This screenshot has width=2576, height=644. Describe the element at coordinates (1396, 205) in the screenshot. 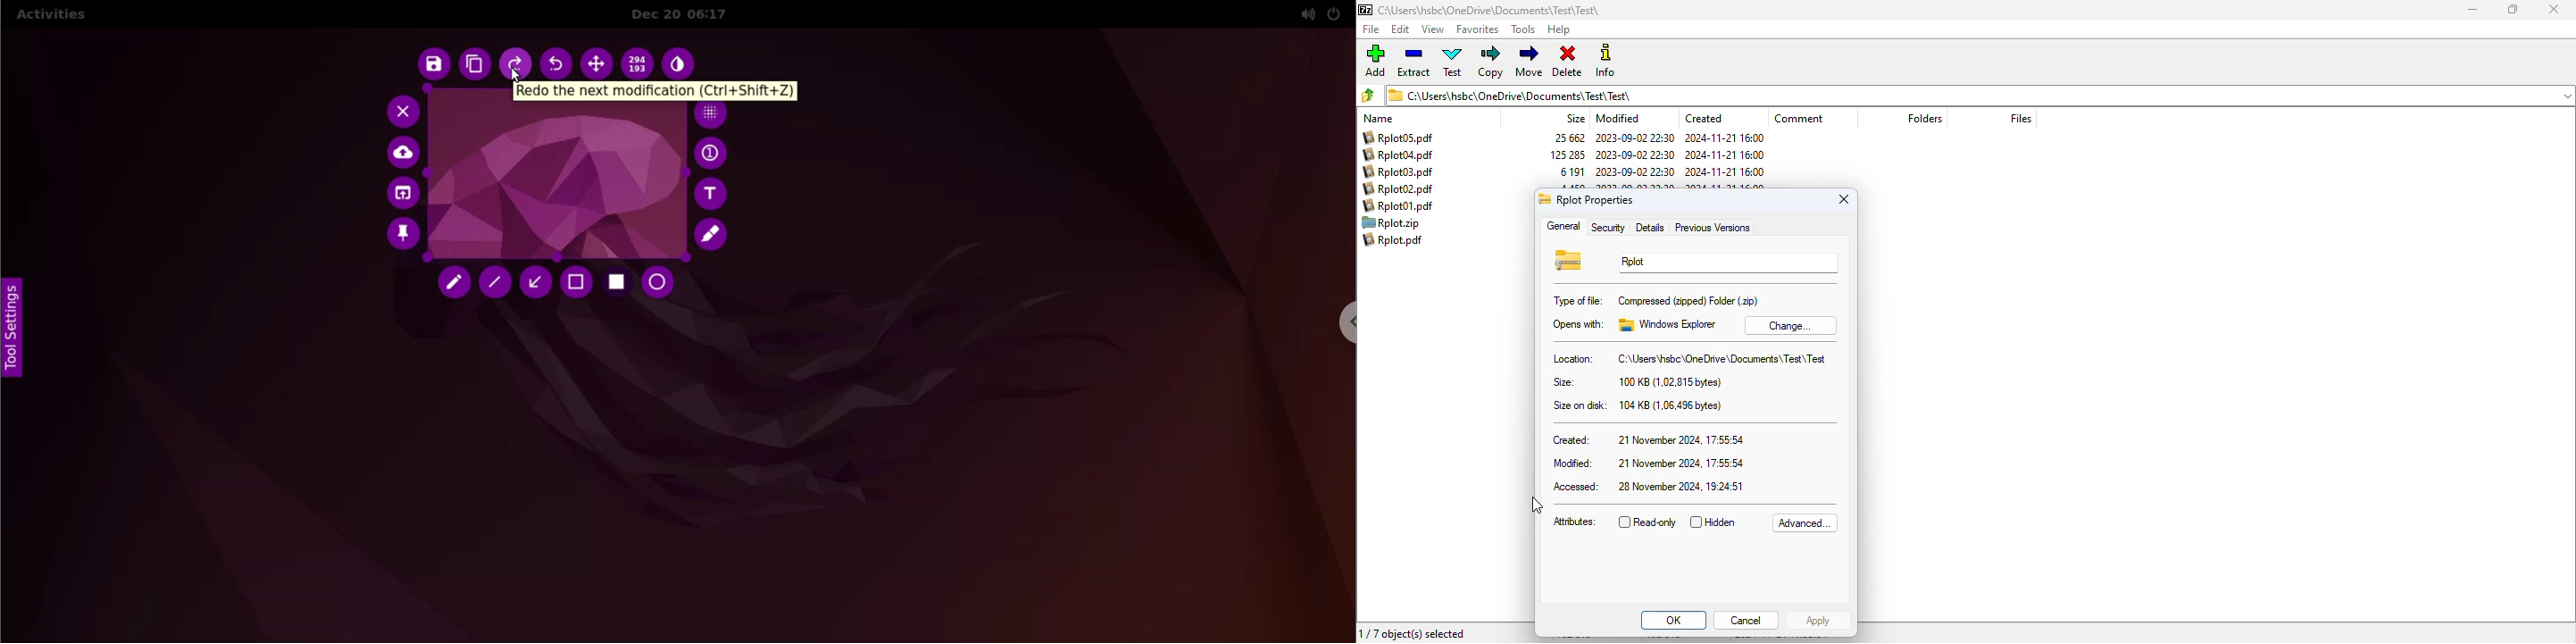

I see `Rplot01.pdf` at that location.